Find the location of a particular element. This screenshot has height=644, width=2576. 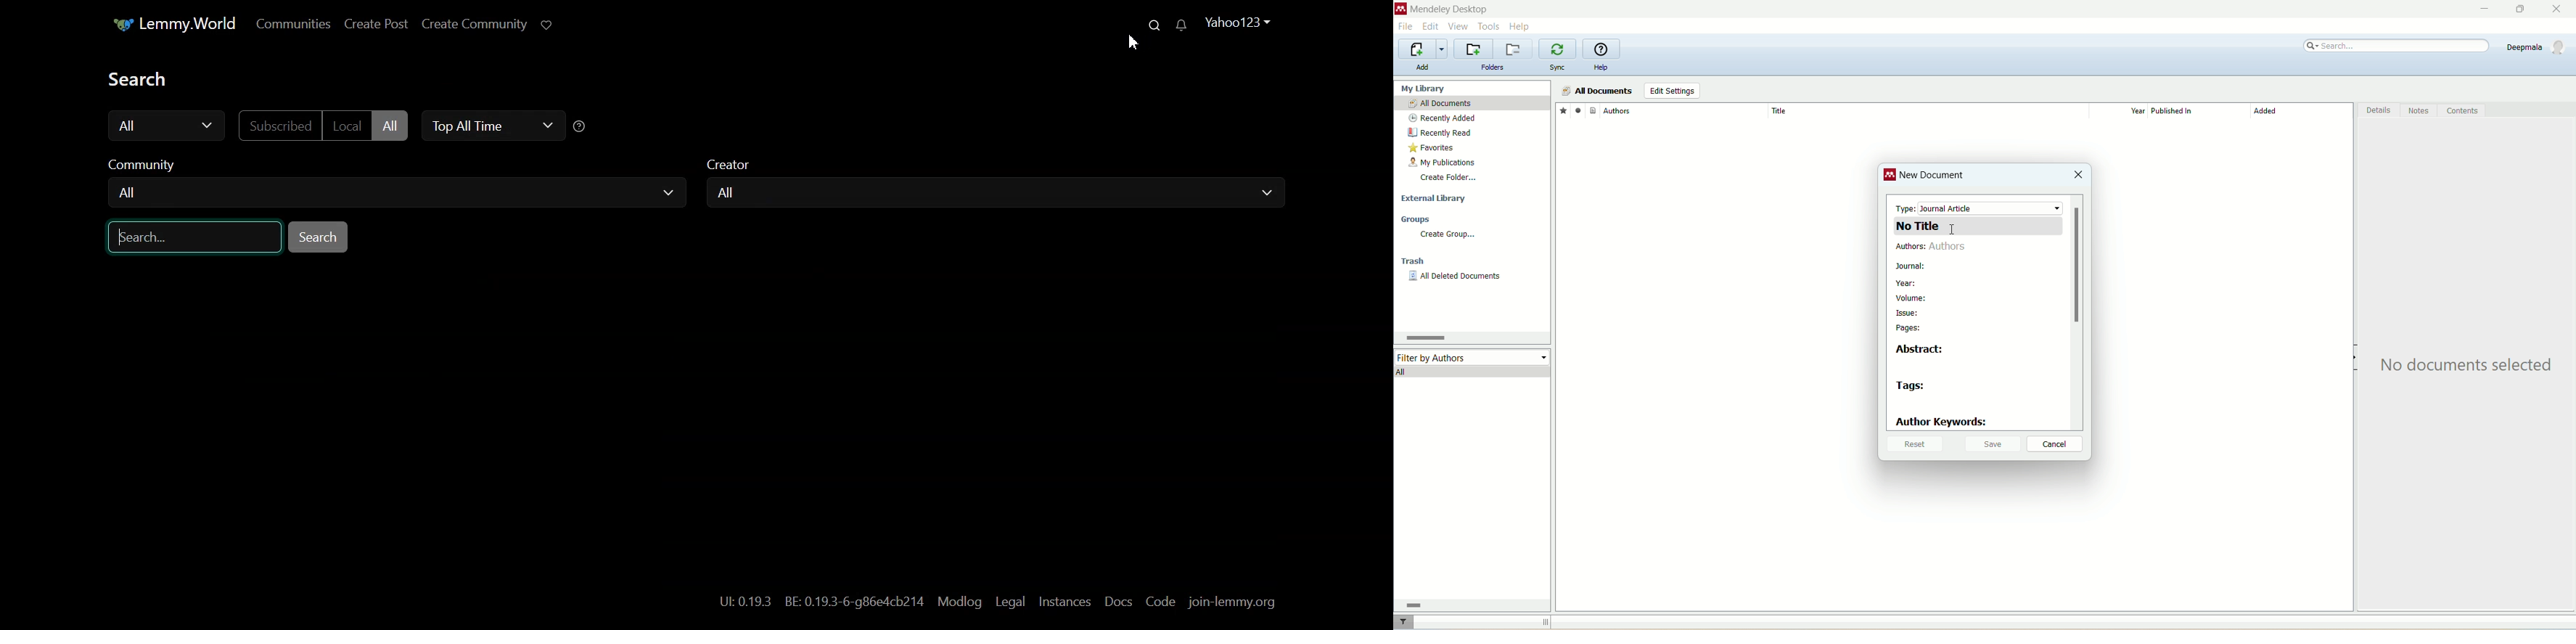

notes is located at coordinates (2421, 111).